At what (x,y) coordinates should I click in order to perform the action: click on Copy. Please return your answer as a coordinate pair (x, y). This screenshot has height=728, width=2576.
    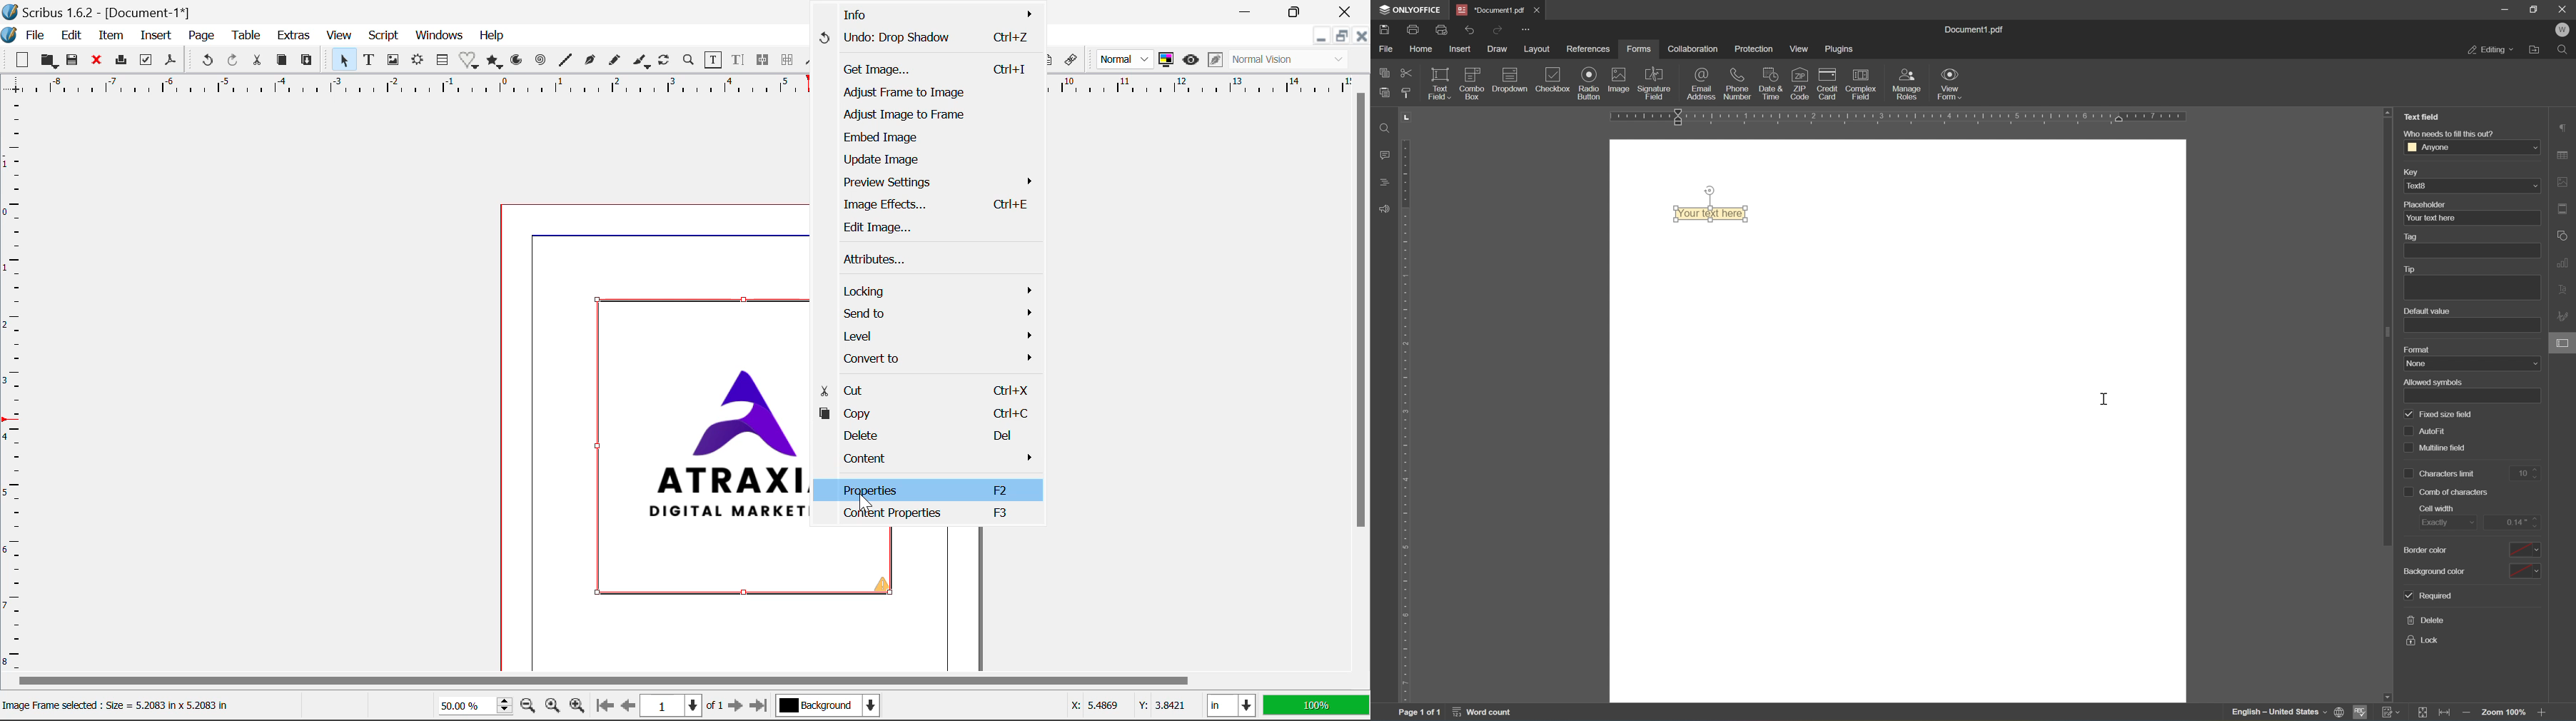
    Looking at the image, I should click on (282, 62).